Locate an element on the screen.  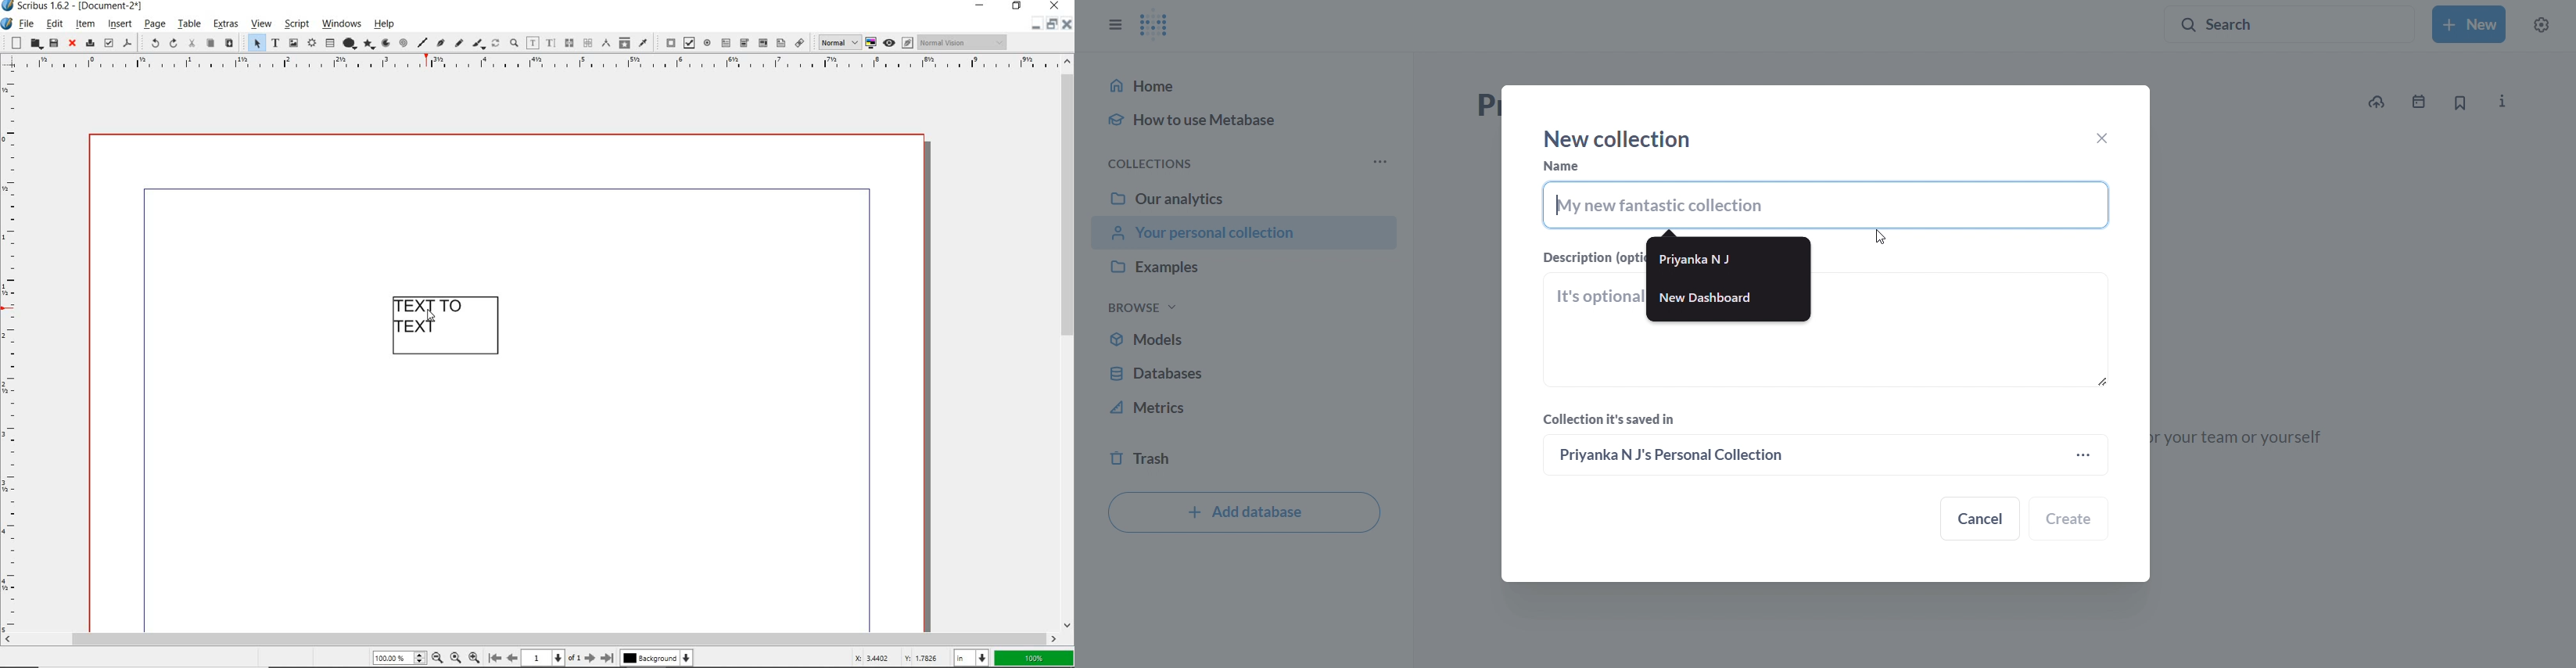
text frame is located at coordinates (275, 44).